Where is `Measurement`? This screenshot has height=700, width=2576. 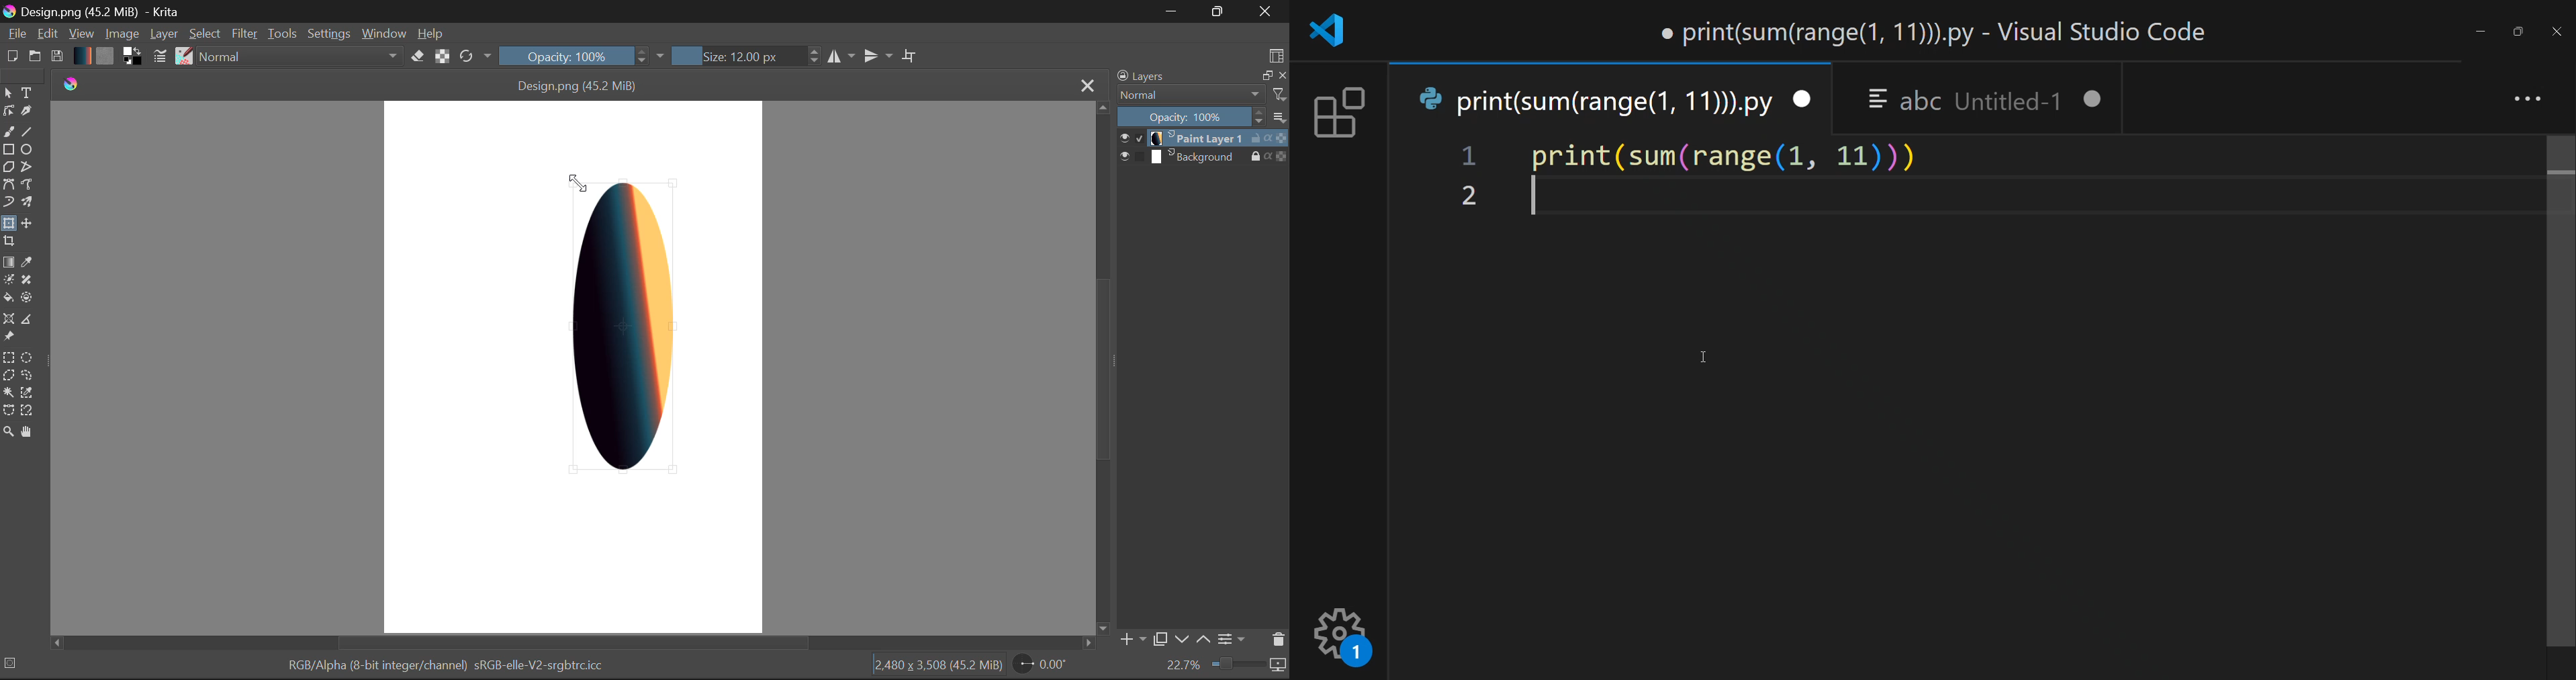 Measurement is located at coordinates (28, 321).